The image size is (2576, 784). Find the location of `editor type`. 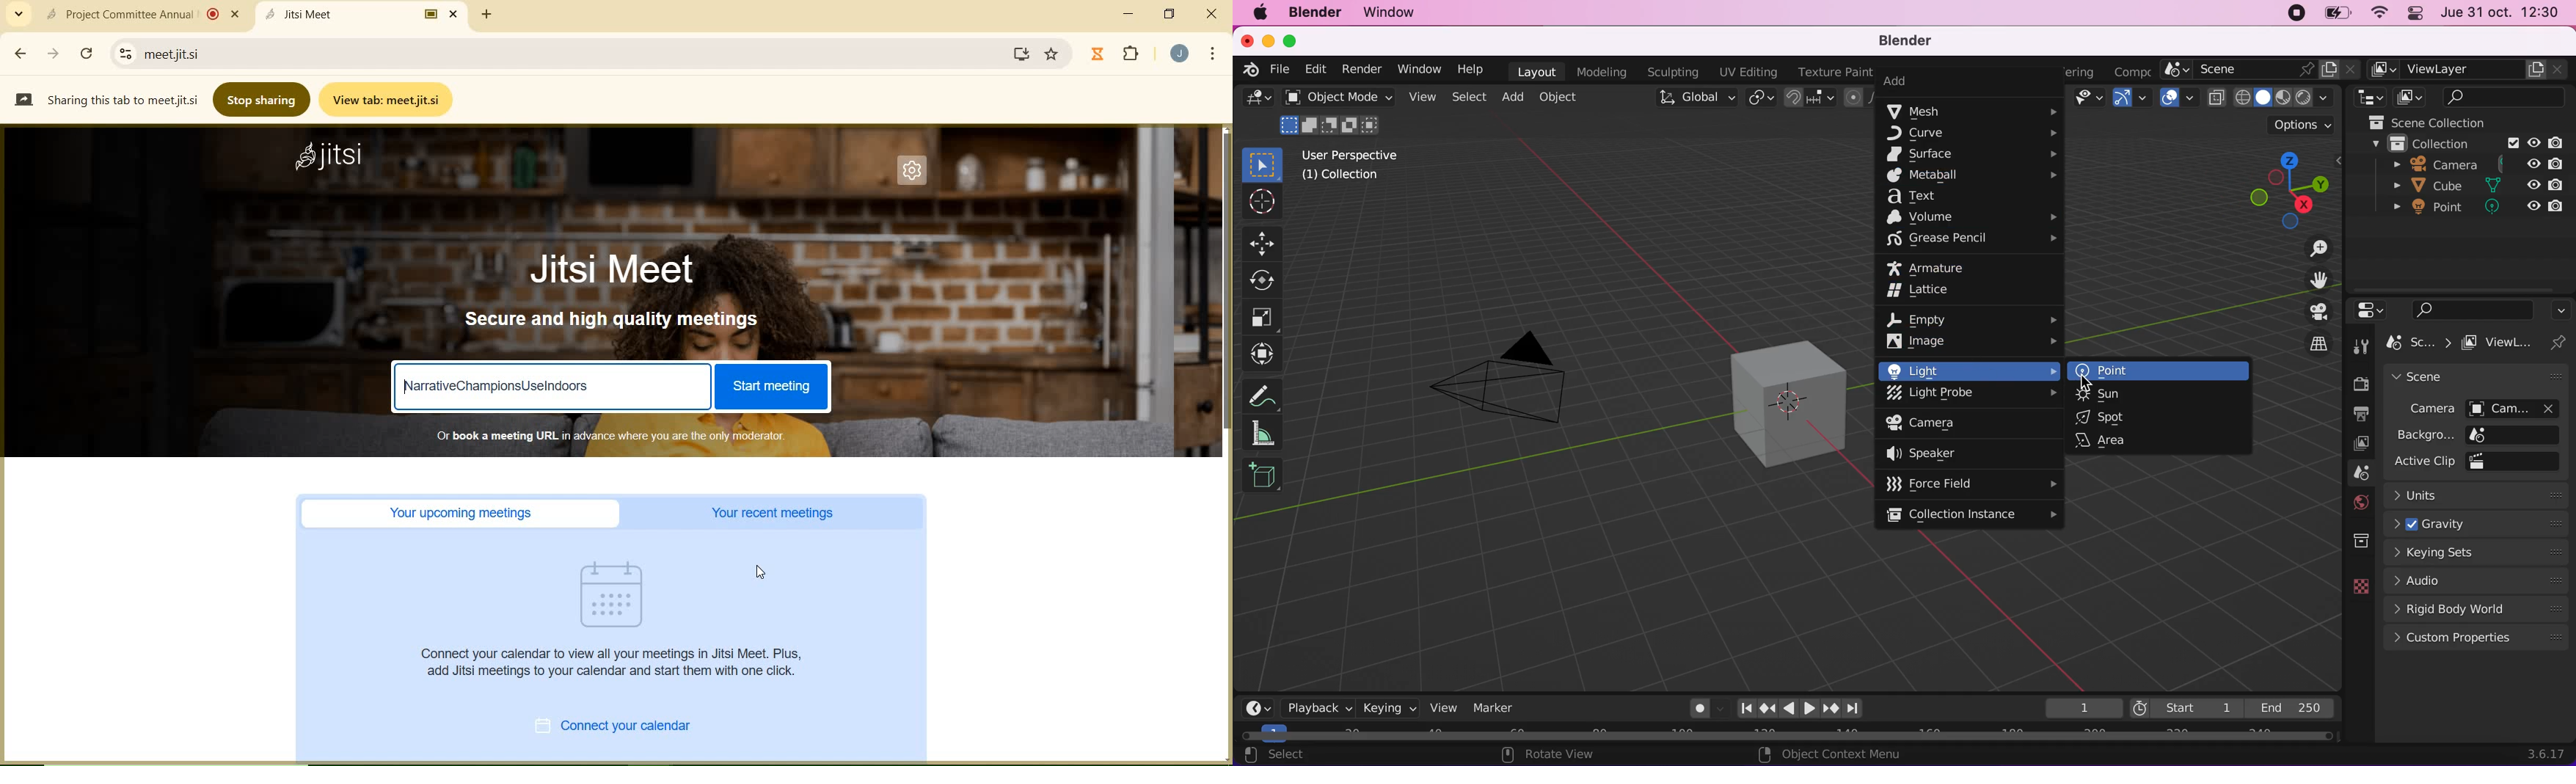

editor type is located at coordinates (1257, 101).